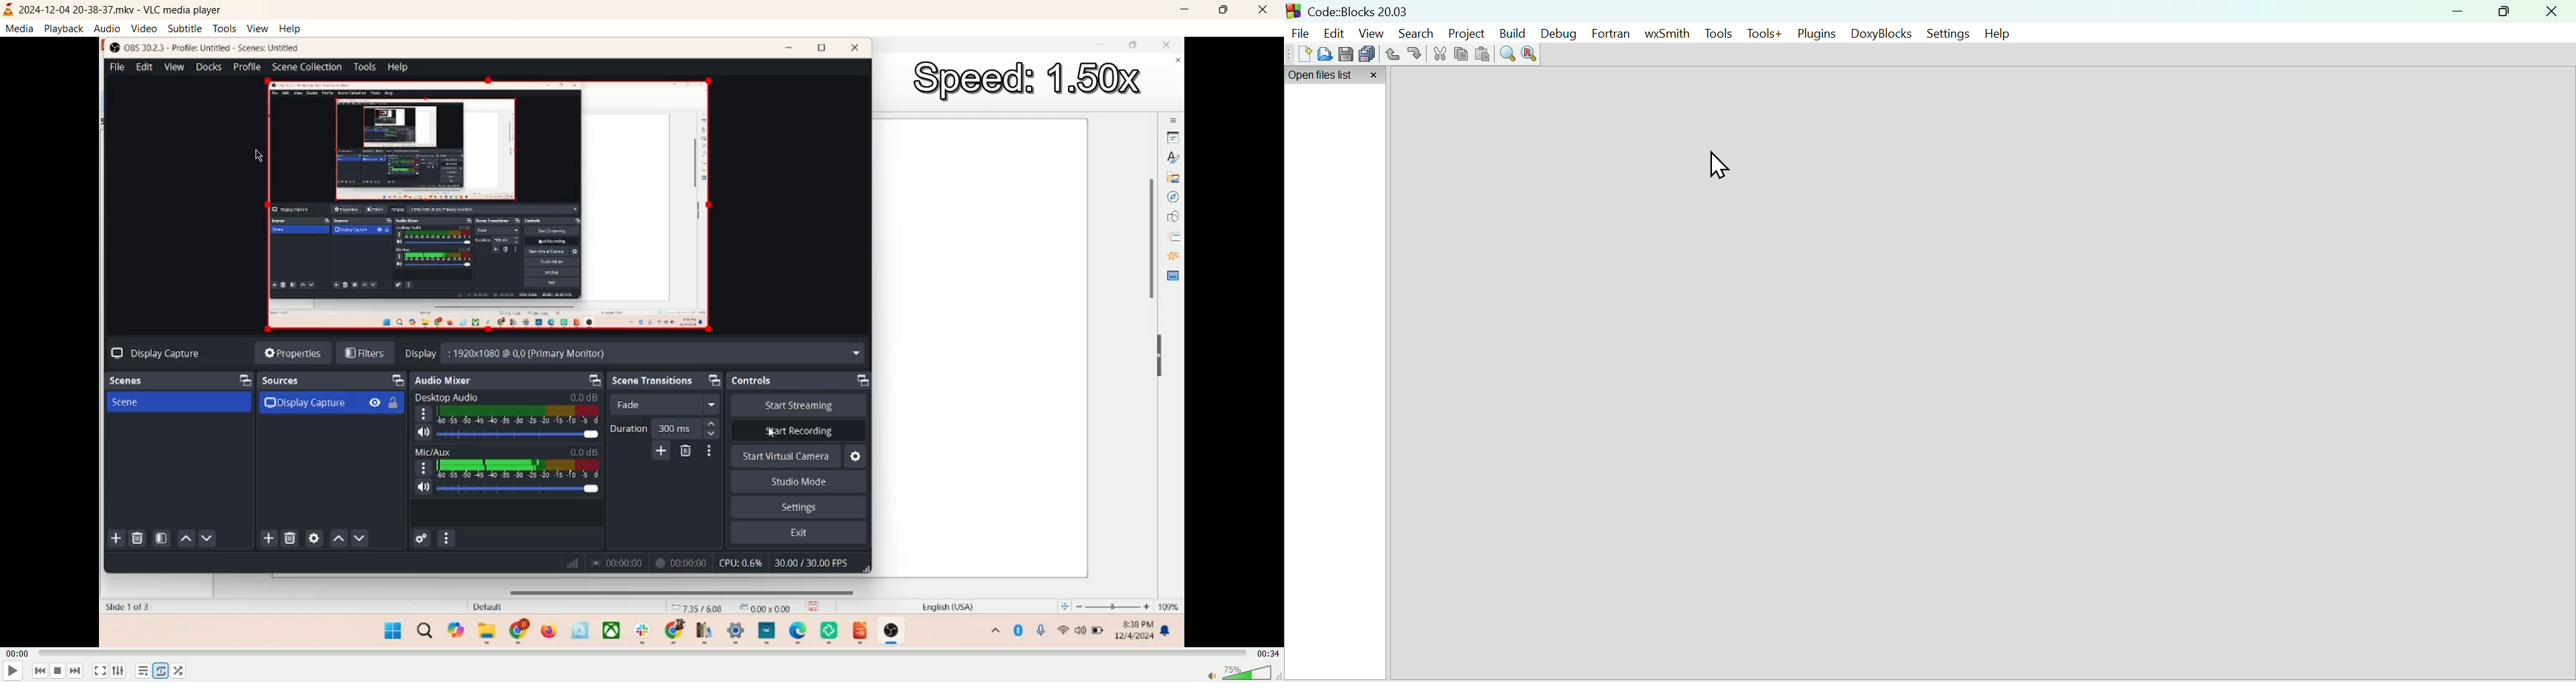 The image size is (2576, 700). What do you see at coordinates (1333, 379) in the screenshot?
I see `Open files list bar` at bounding box center [1333, 379].